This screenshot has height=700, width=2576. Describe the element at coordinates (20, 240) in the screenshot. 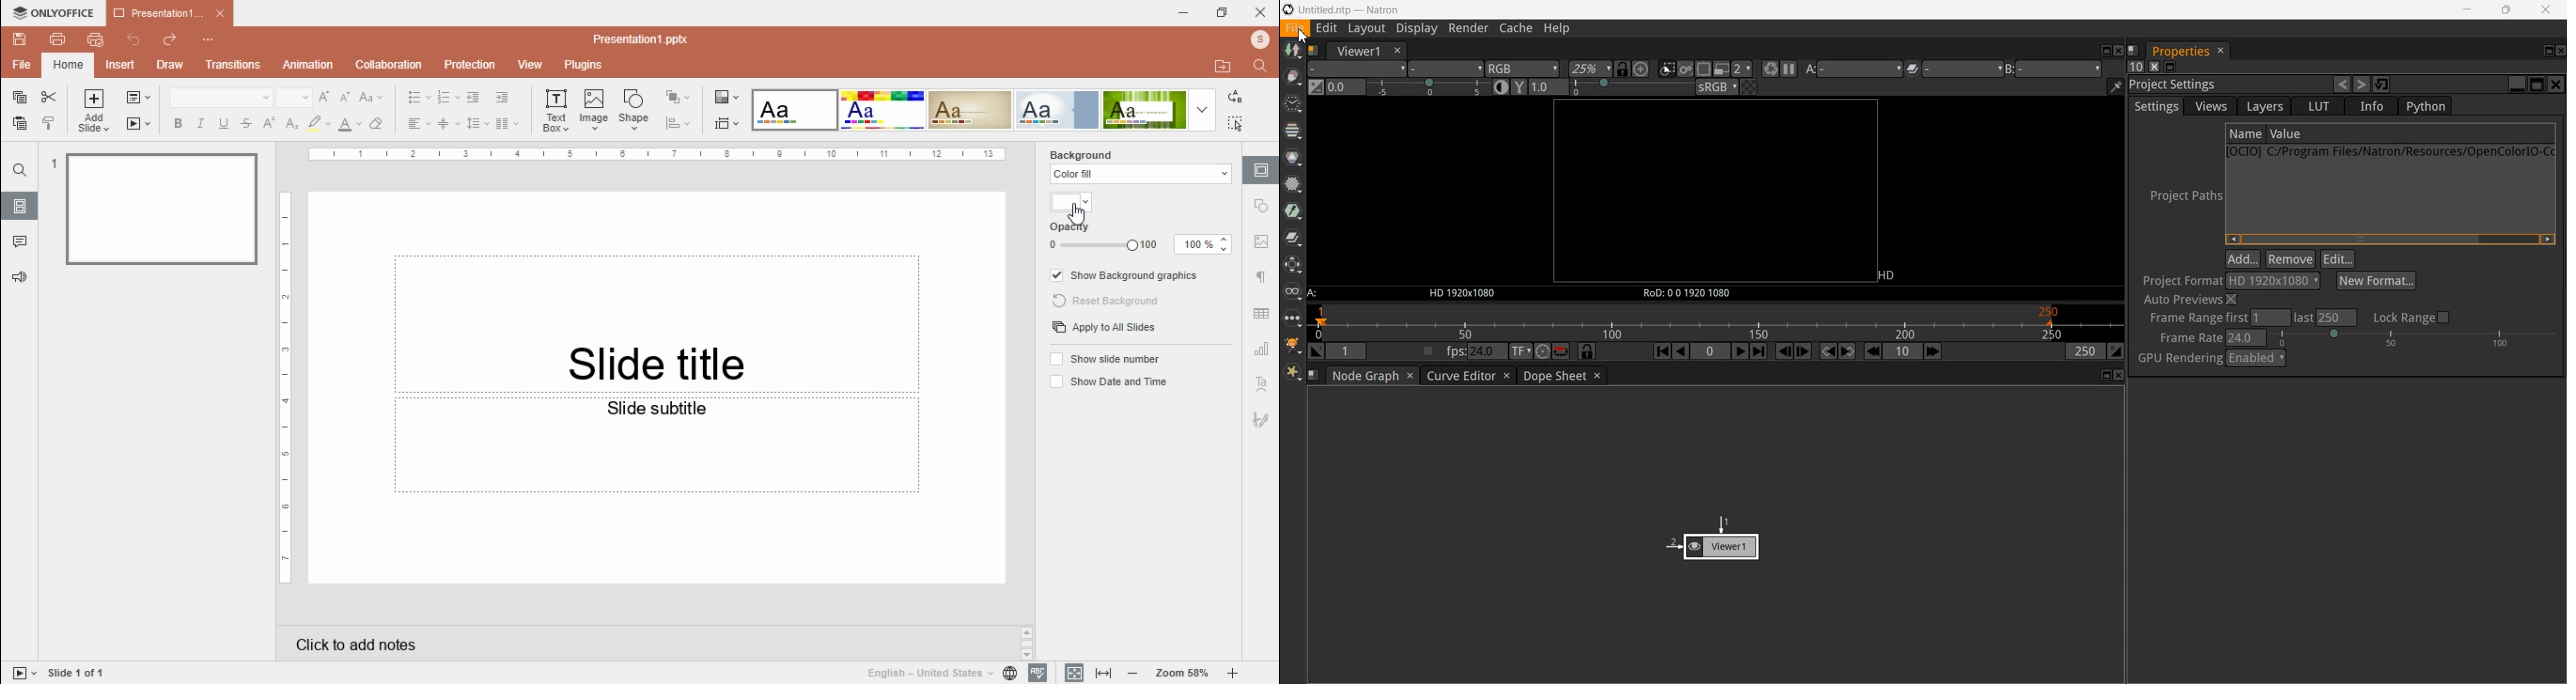

I see `comments` at that location.